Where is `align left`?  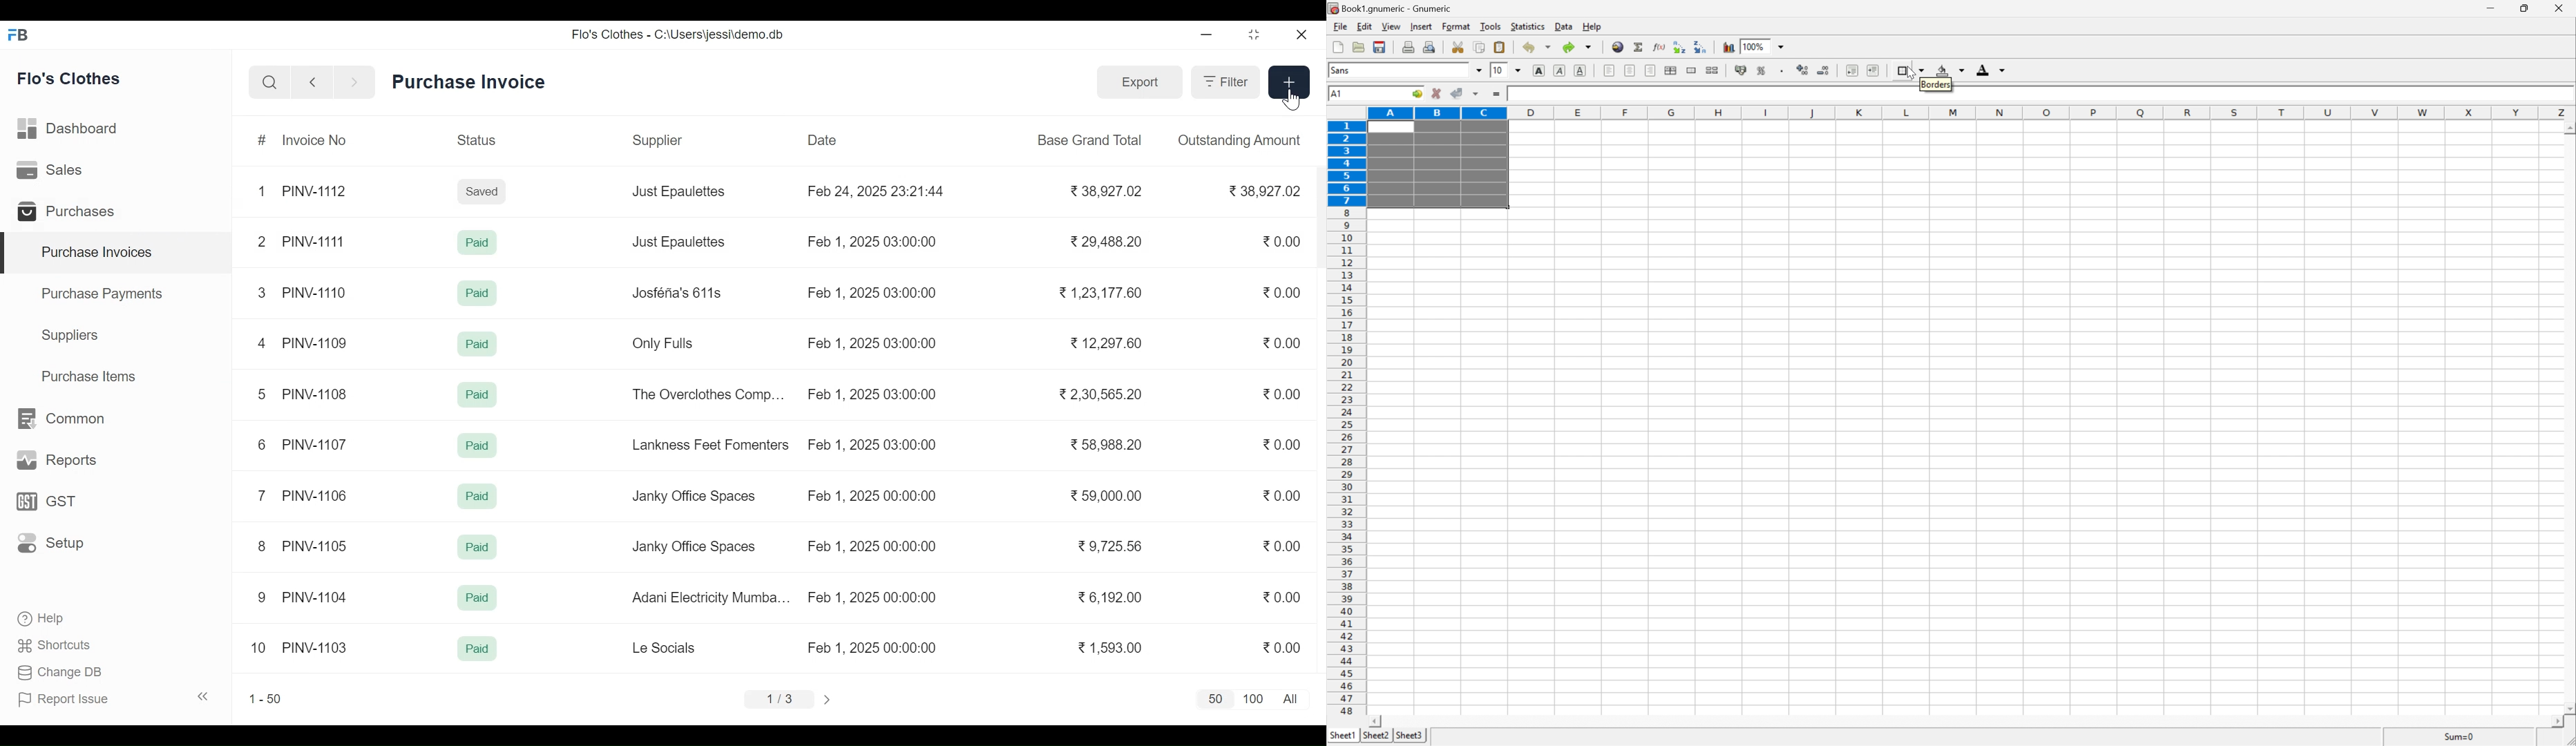 align left is located at coordinates (1610, 70).